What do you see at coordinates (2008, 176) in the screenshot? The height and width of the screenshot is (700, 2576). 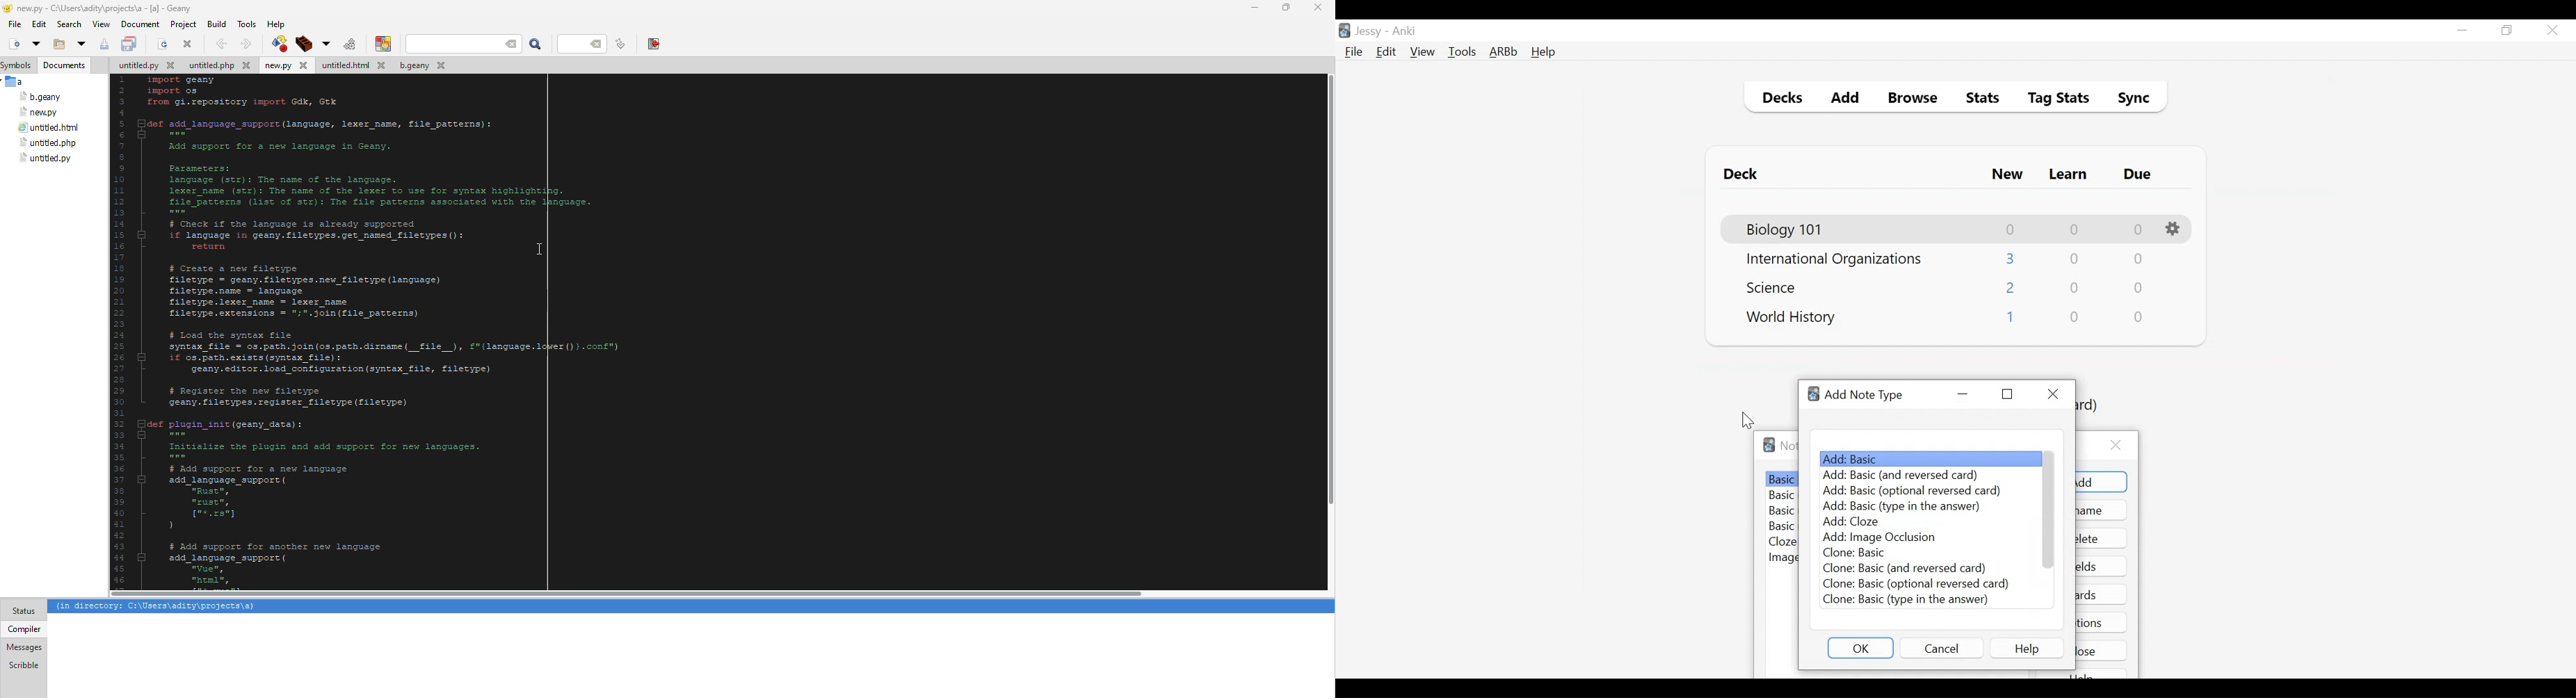 I see `New` at bounding box center [2008, 176].